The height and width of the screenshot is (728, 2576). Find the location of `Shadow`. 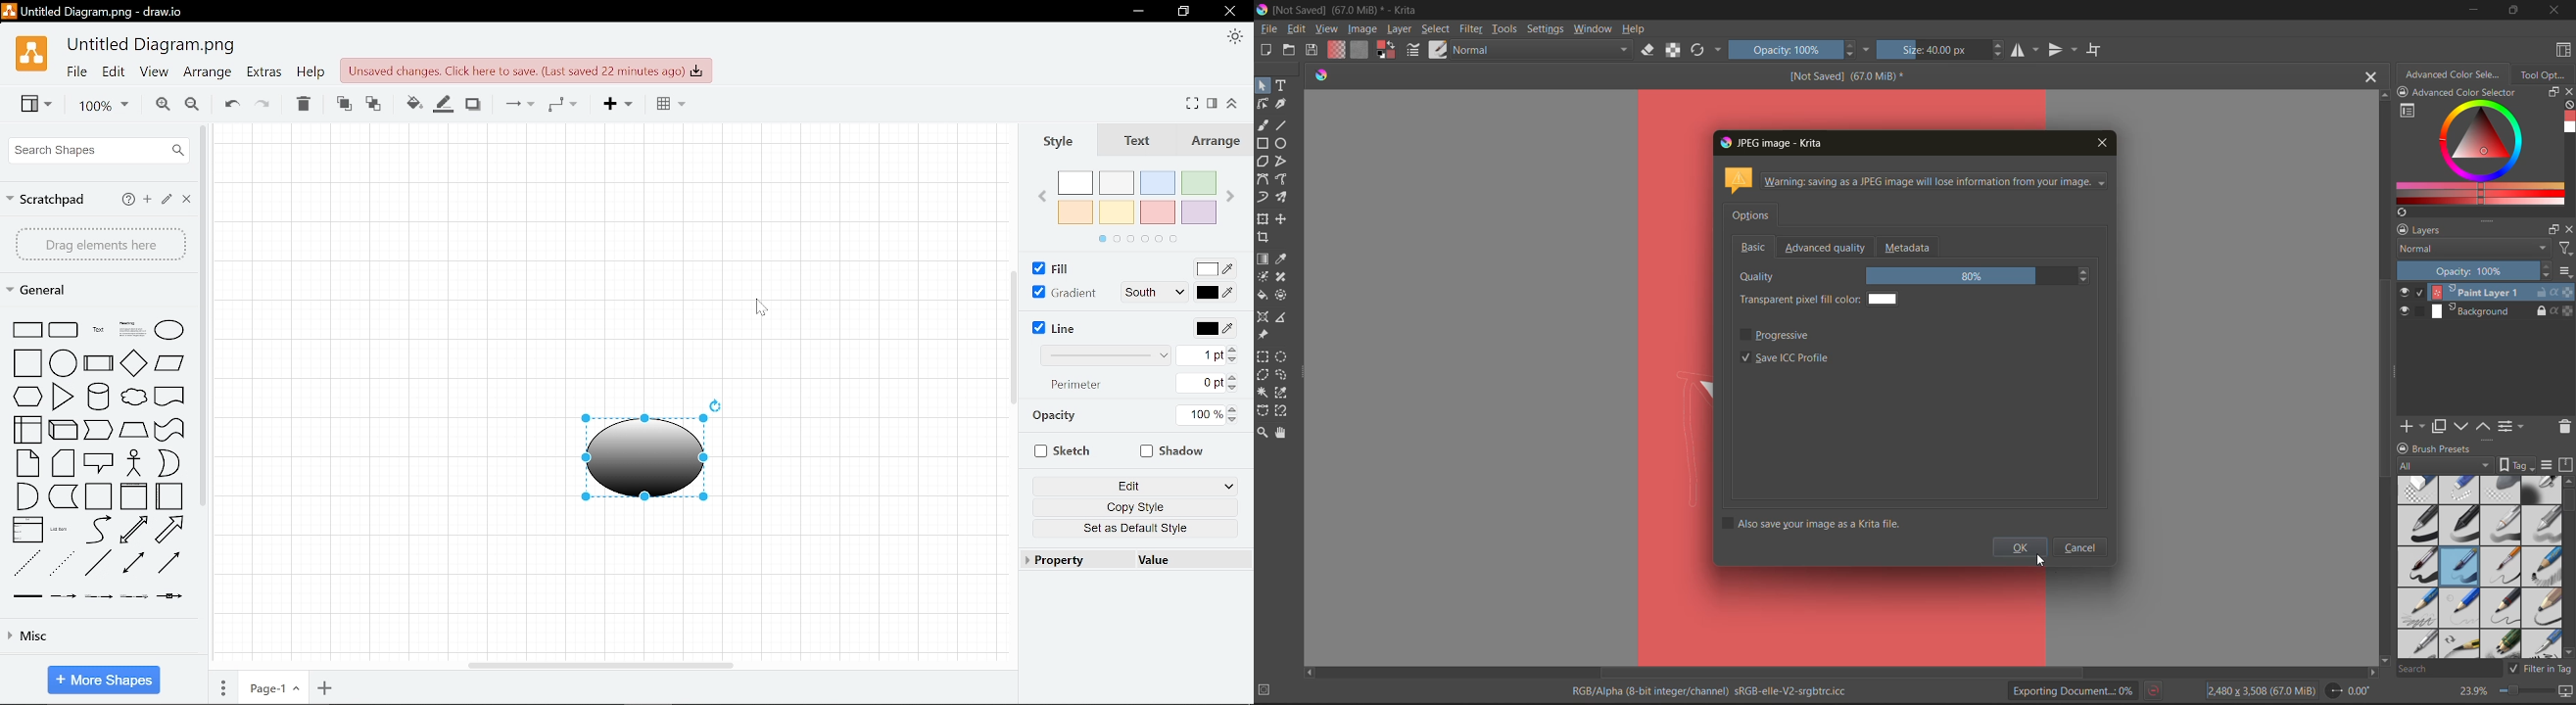

Shadow is located at coordinates (1174, 450).